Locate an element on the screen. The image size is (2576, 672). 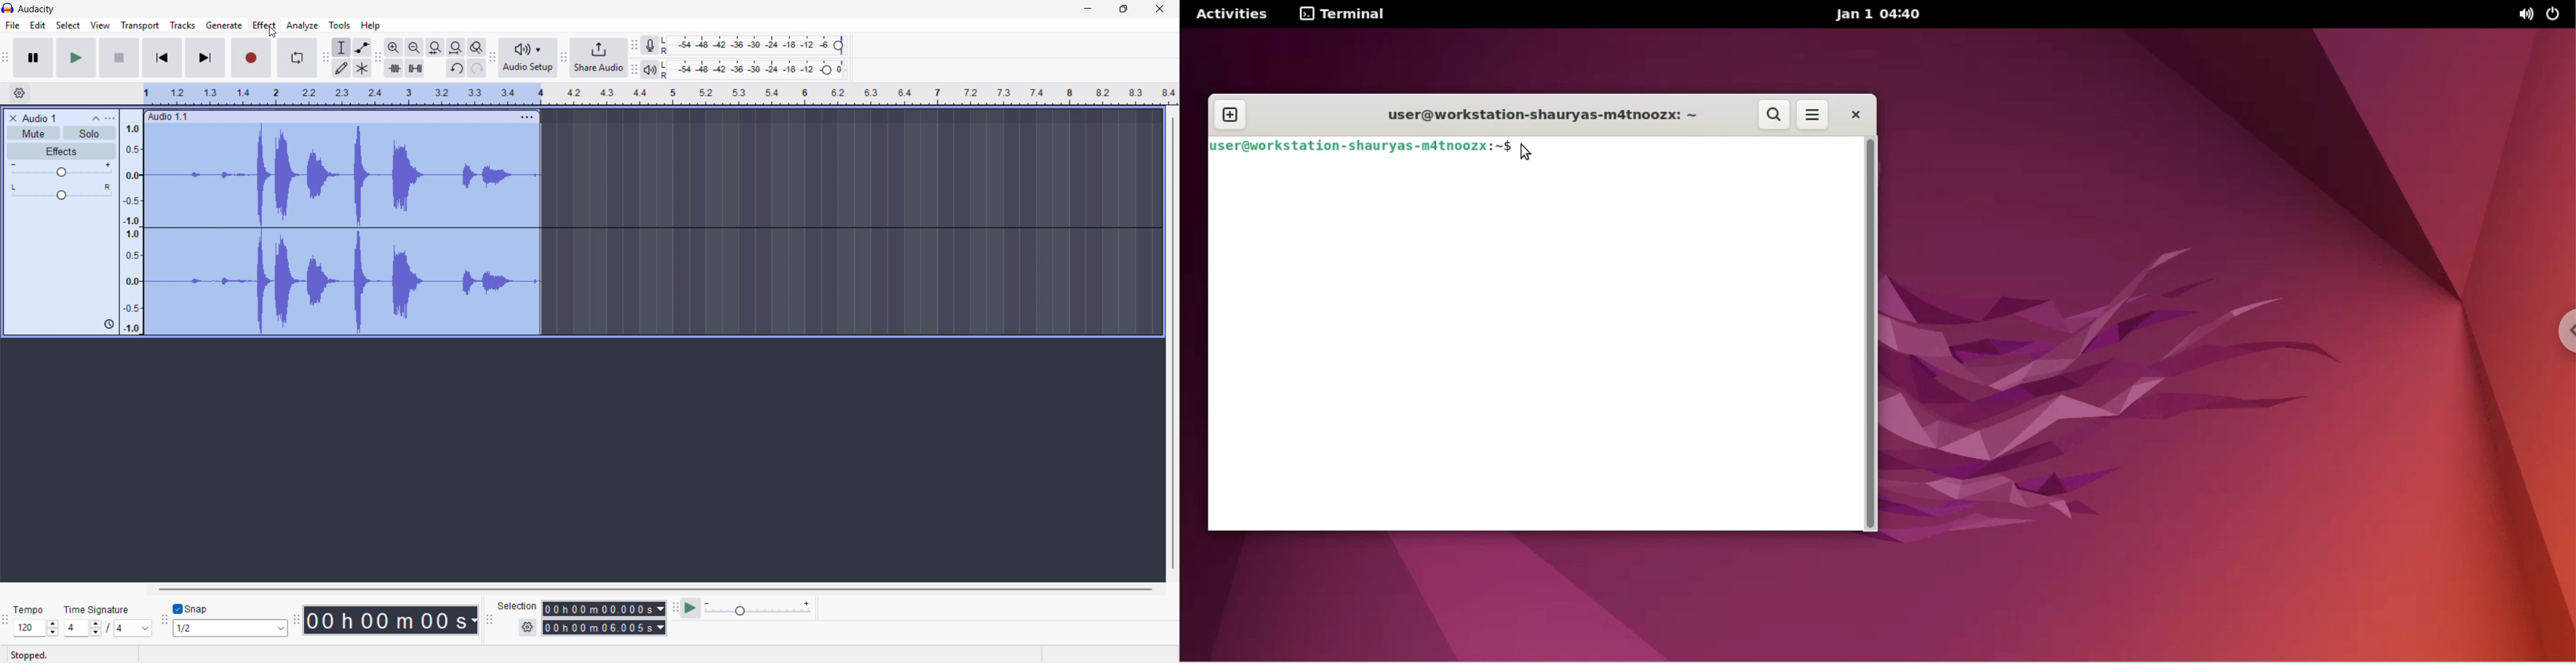
terminal is located at coordinates (1341, 15).